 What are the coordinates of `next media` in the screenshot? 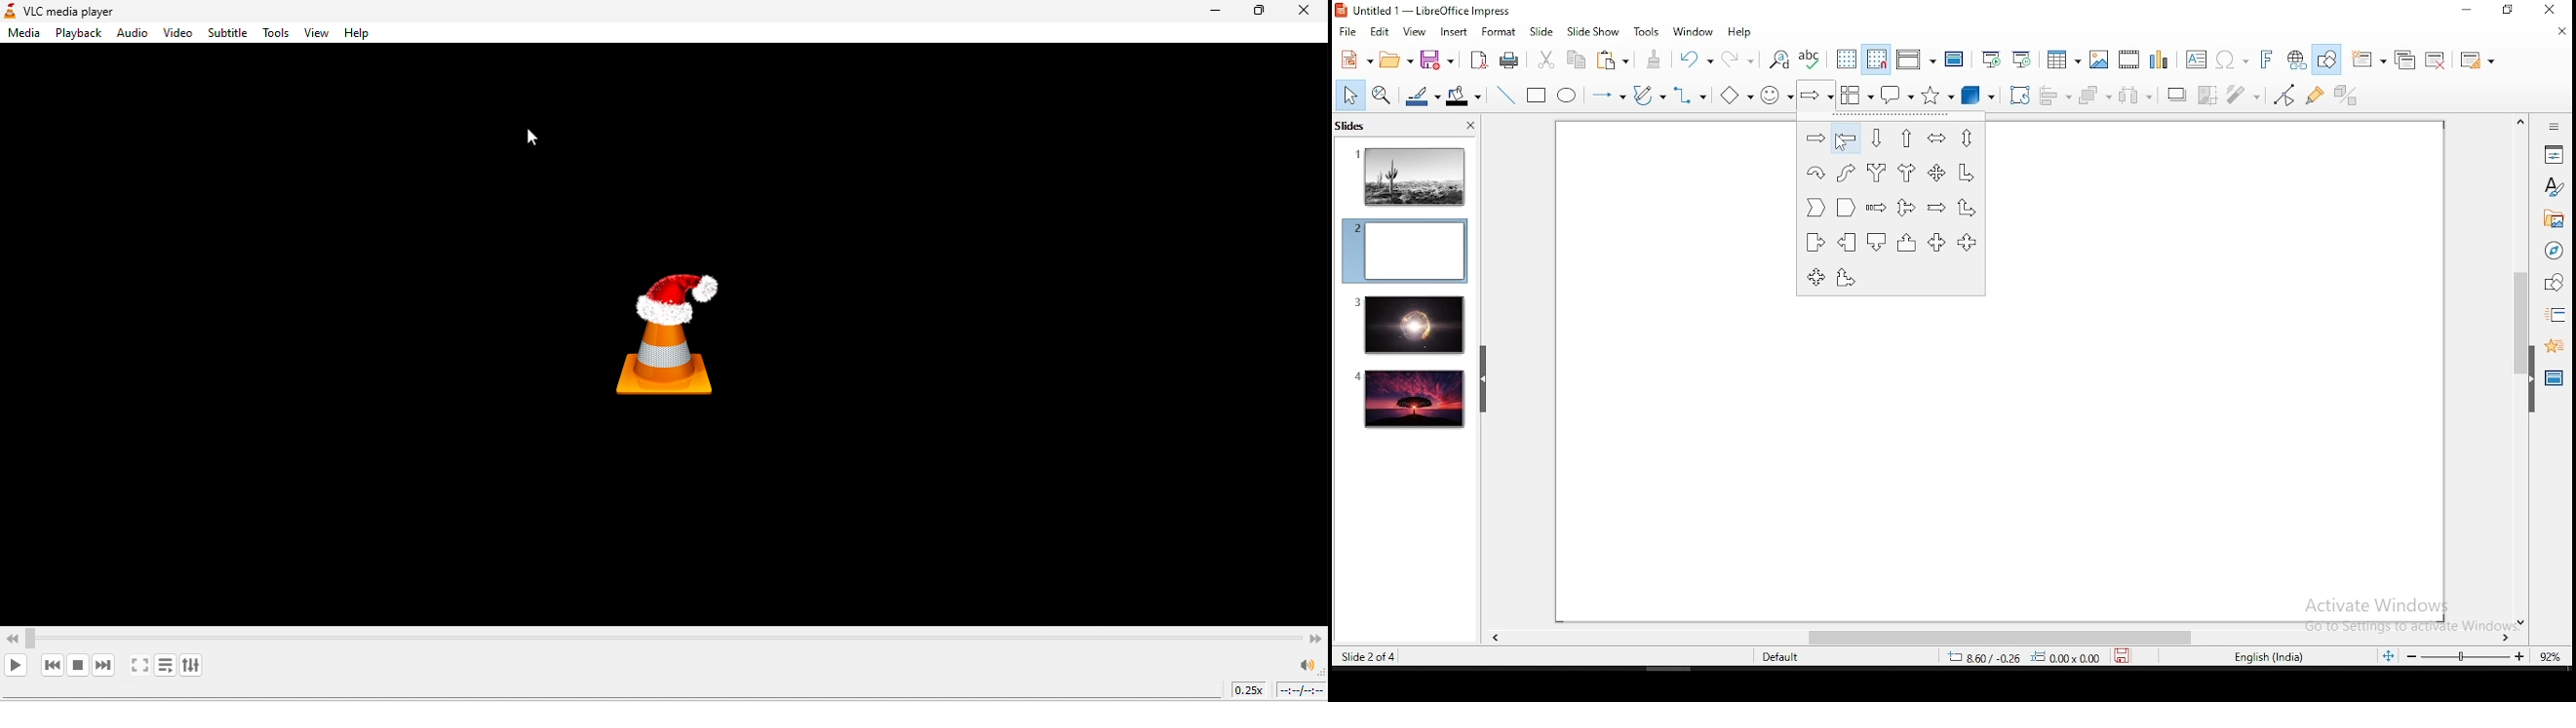 It's located at (108, 662).